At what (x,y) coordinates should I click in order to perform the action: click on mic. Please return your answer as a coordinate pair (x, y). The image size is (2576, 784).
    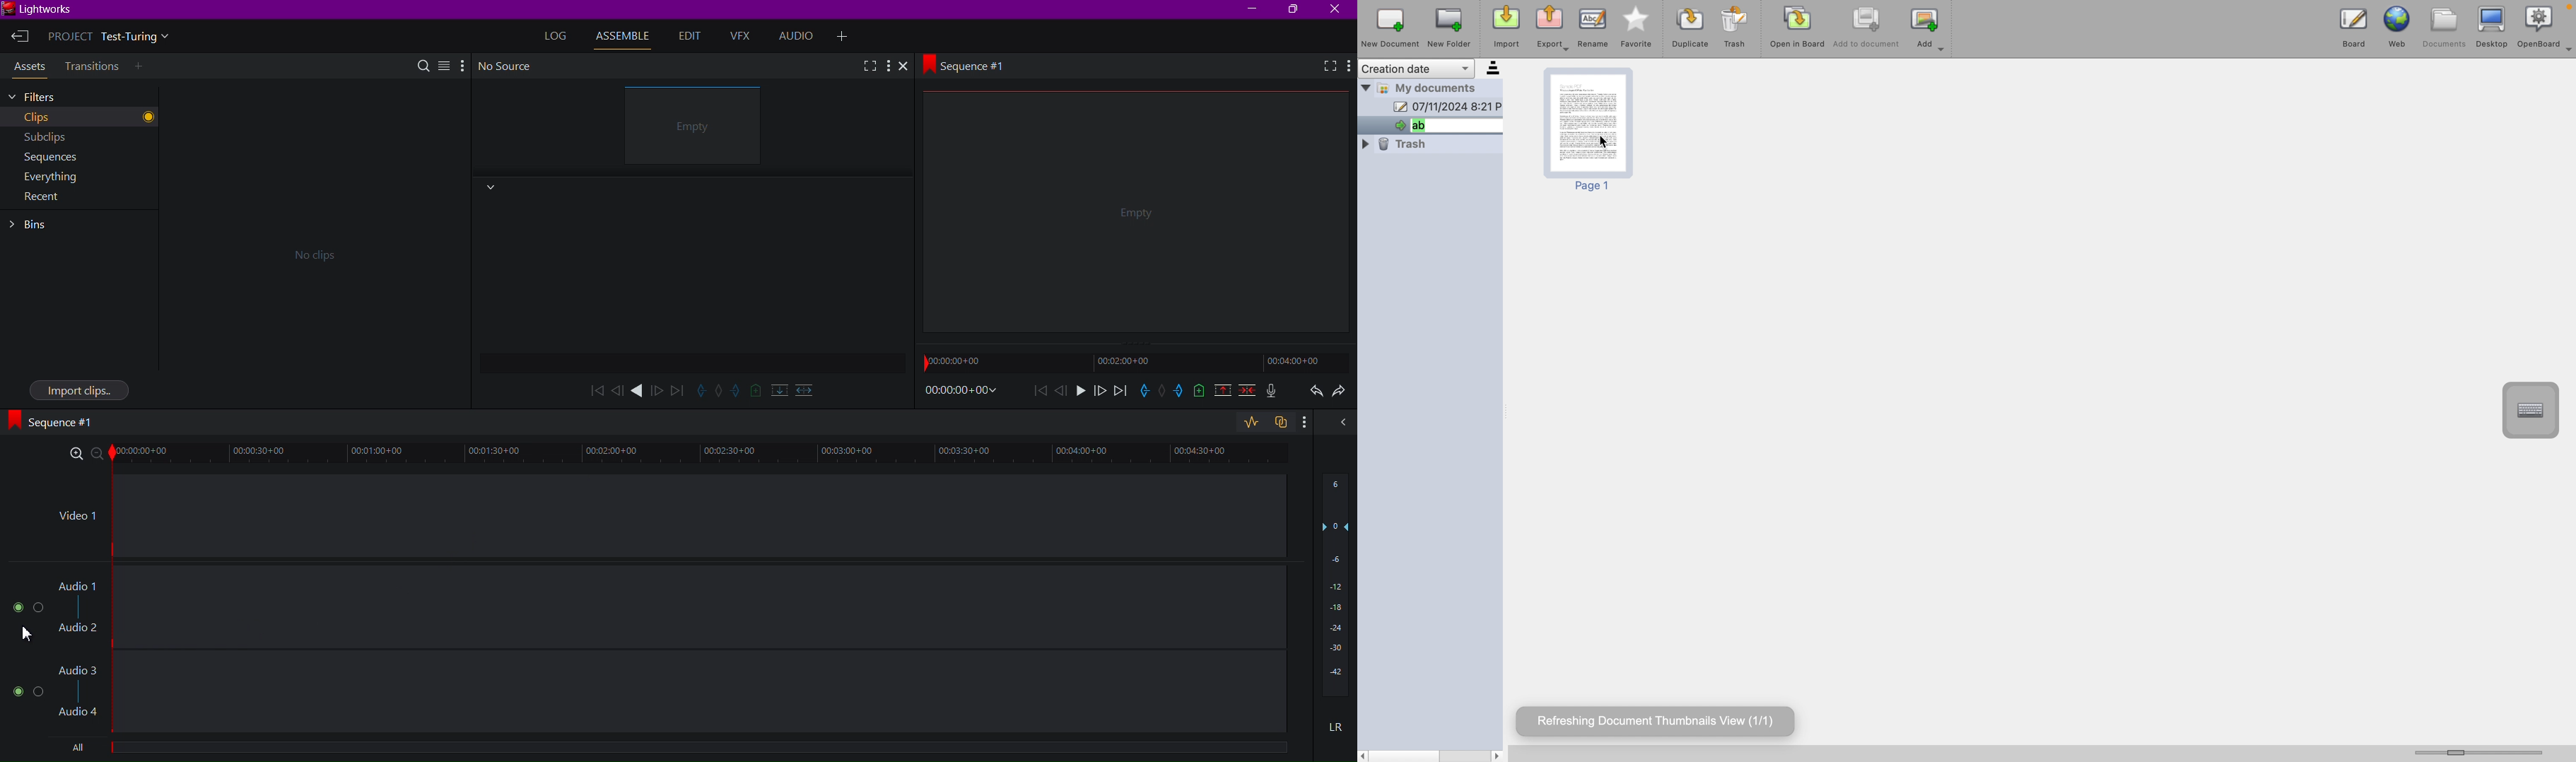
    Looking at the image, I should click on (1275, 392).